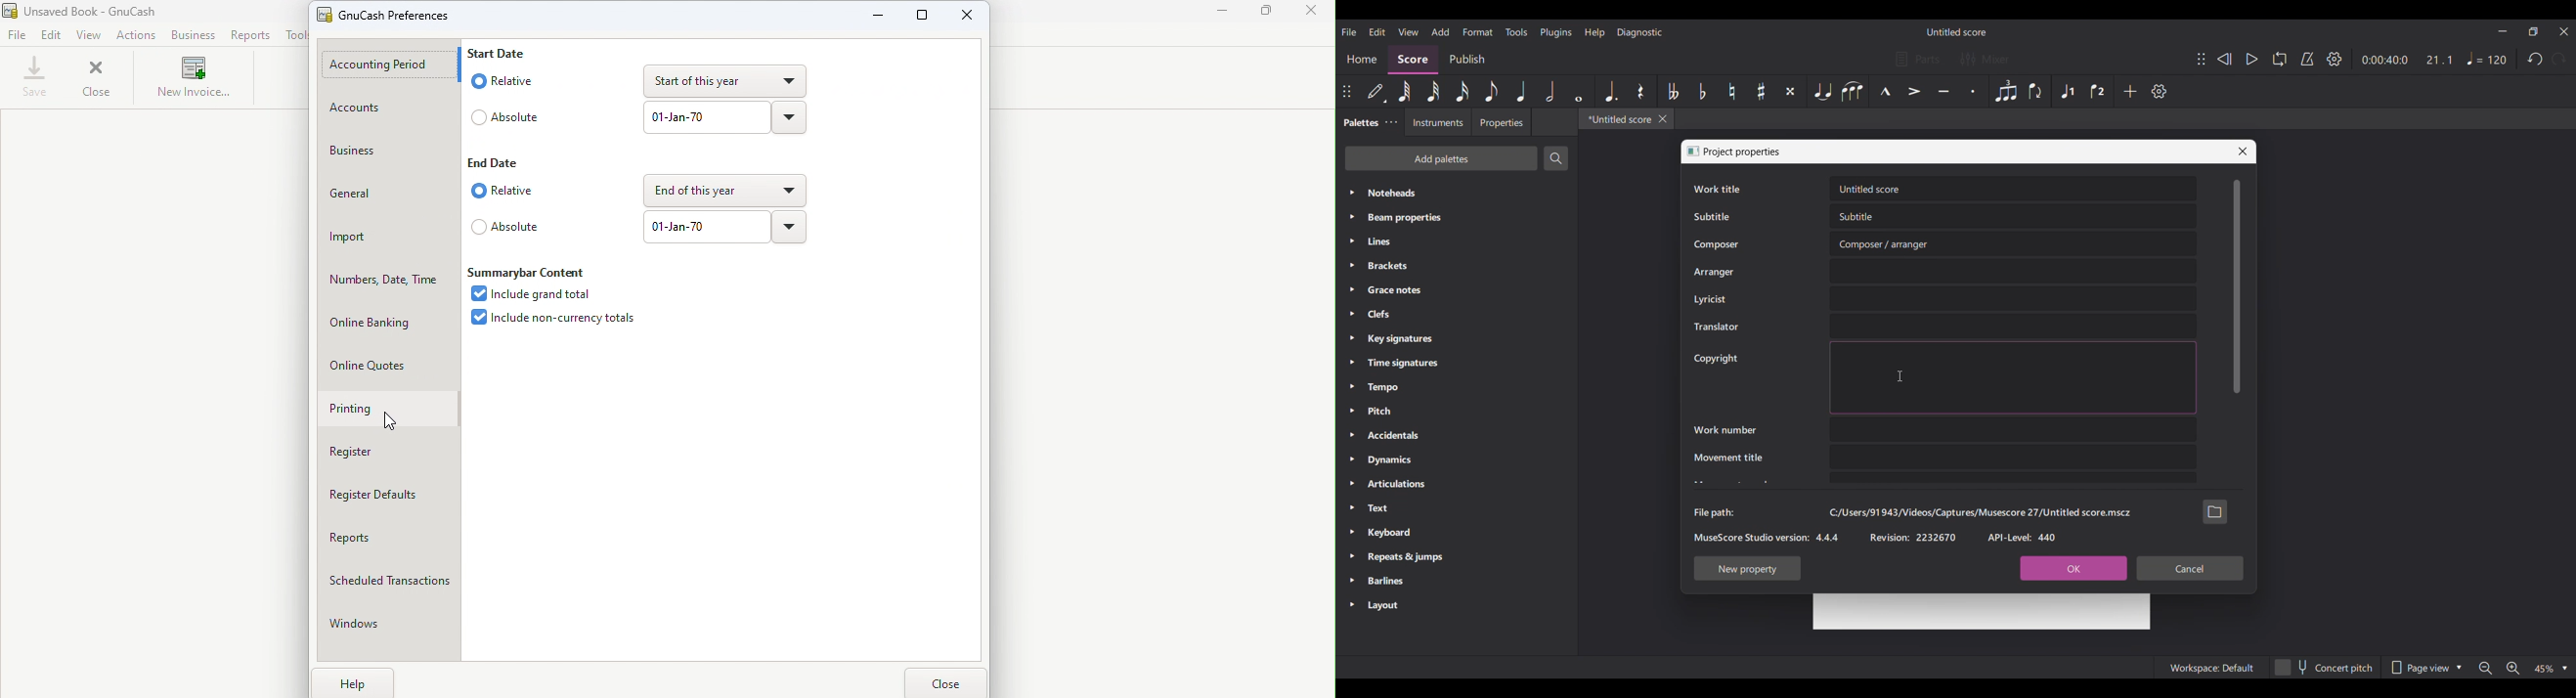  What do you see at coordinates (1456, 313) in the screenshot?
I see `Clefs` at bounding box center [1456, 313].